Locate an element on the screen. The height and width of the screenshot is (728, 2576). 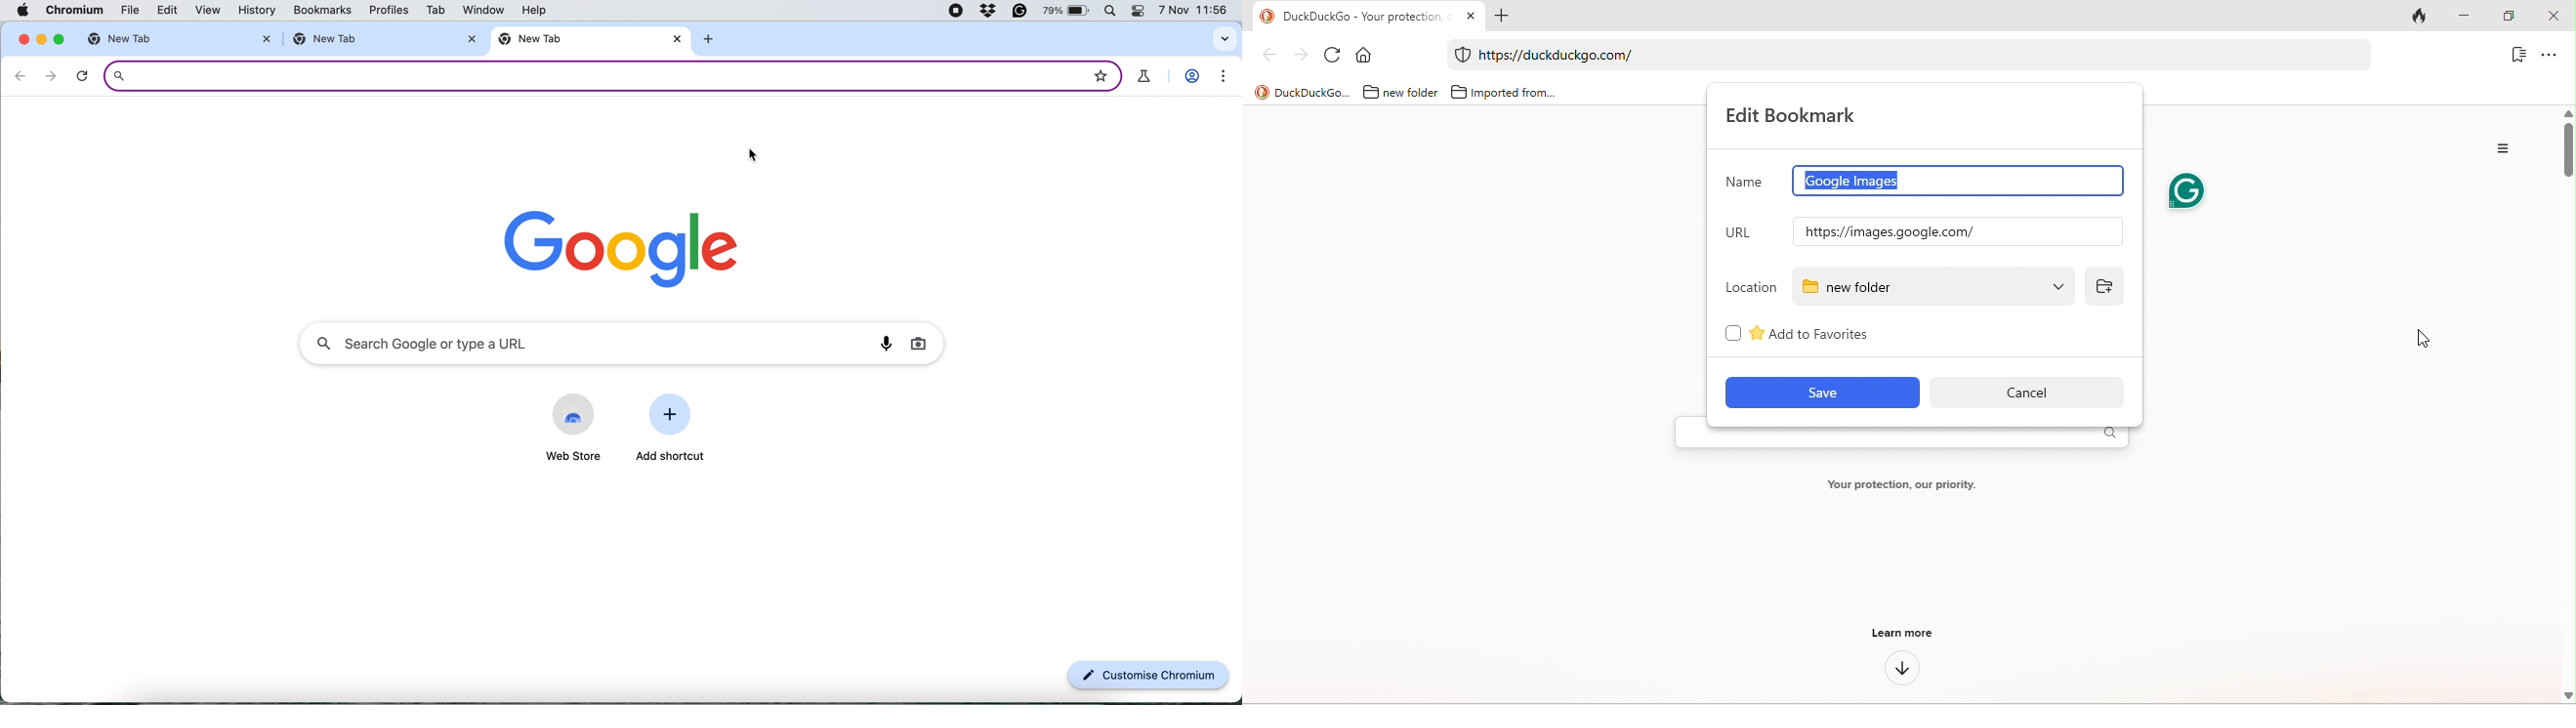
close is located at coordinates (22, 38).